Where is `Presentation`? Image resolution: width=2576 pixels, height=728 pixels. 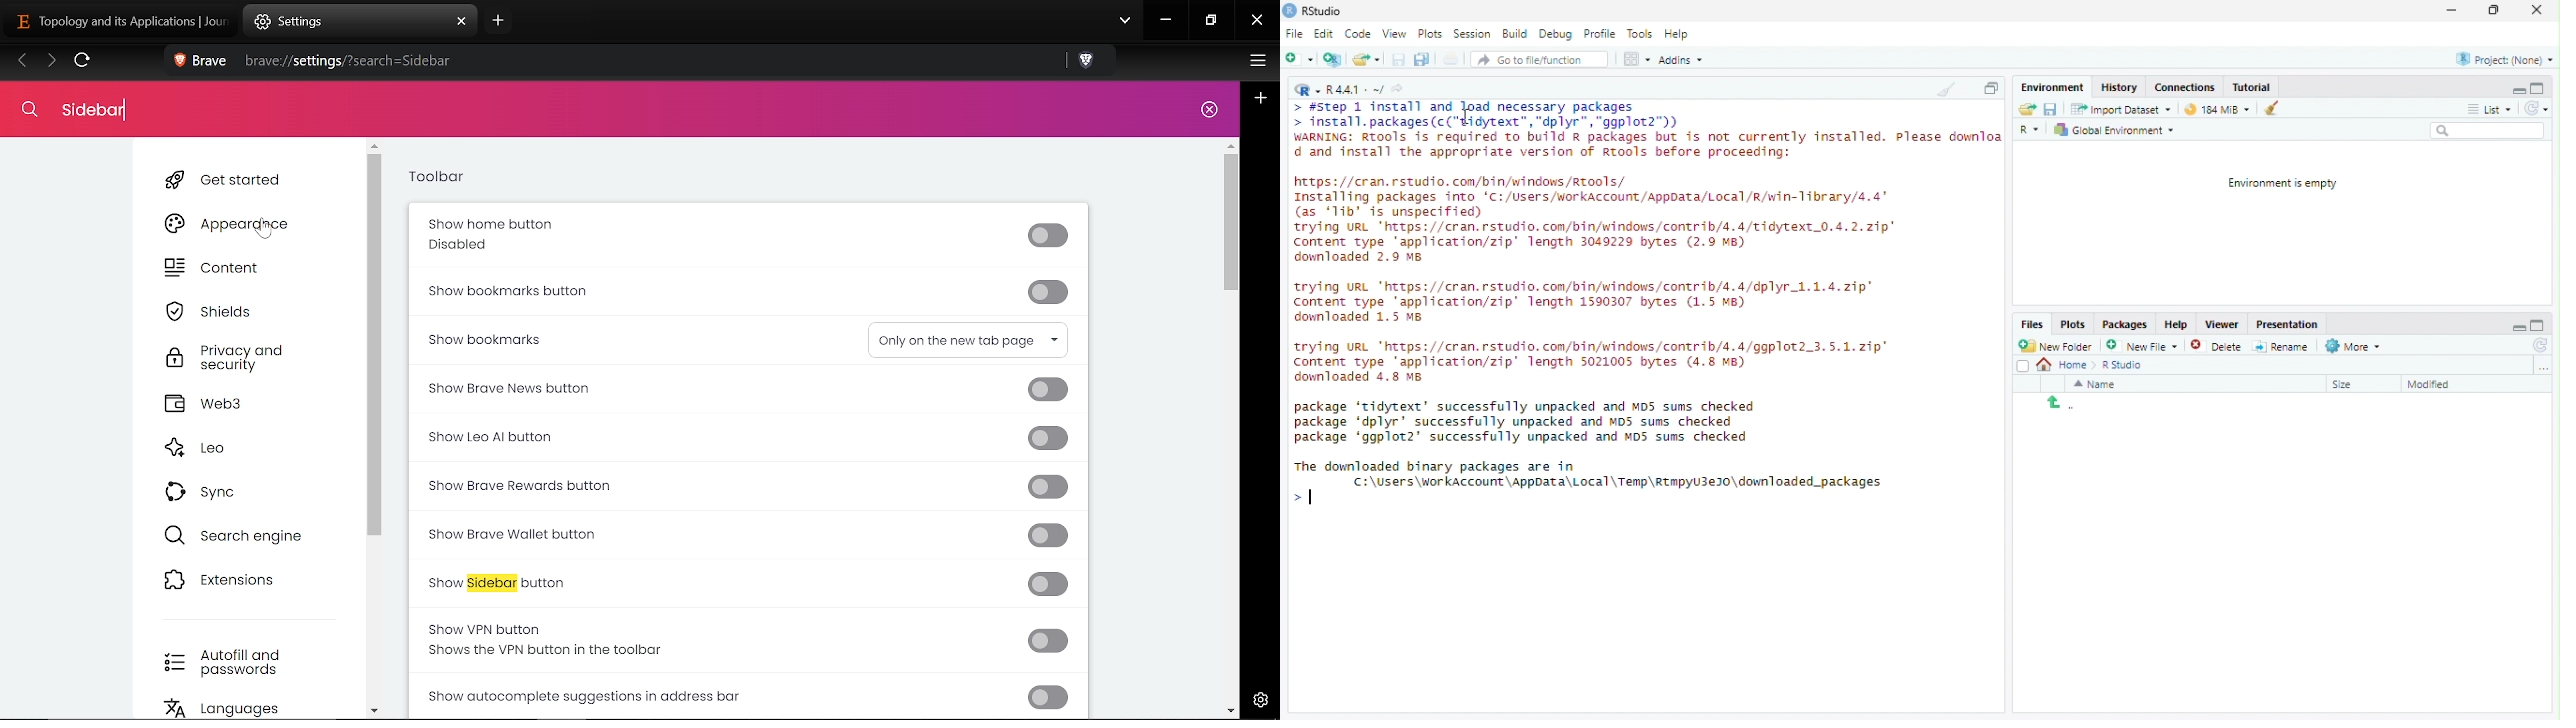
Presentation is located at coordinates (2287, 325).